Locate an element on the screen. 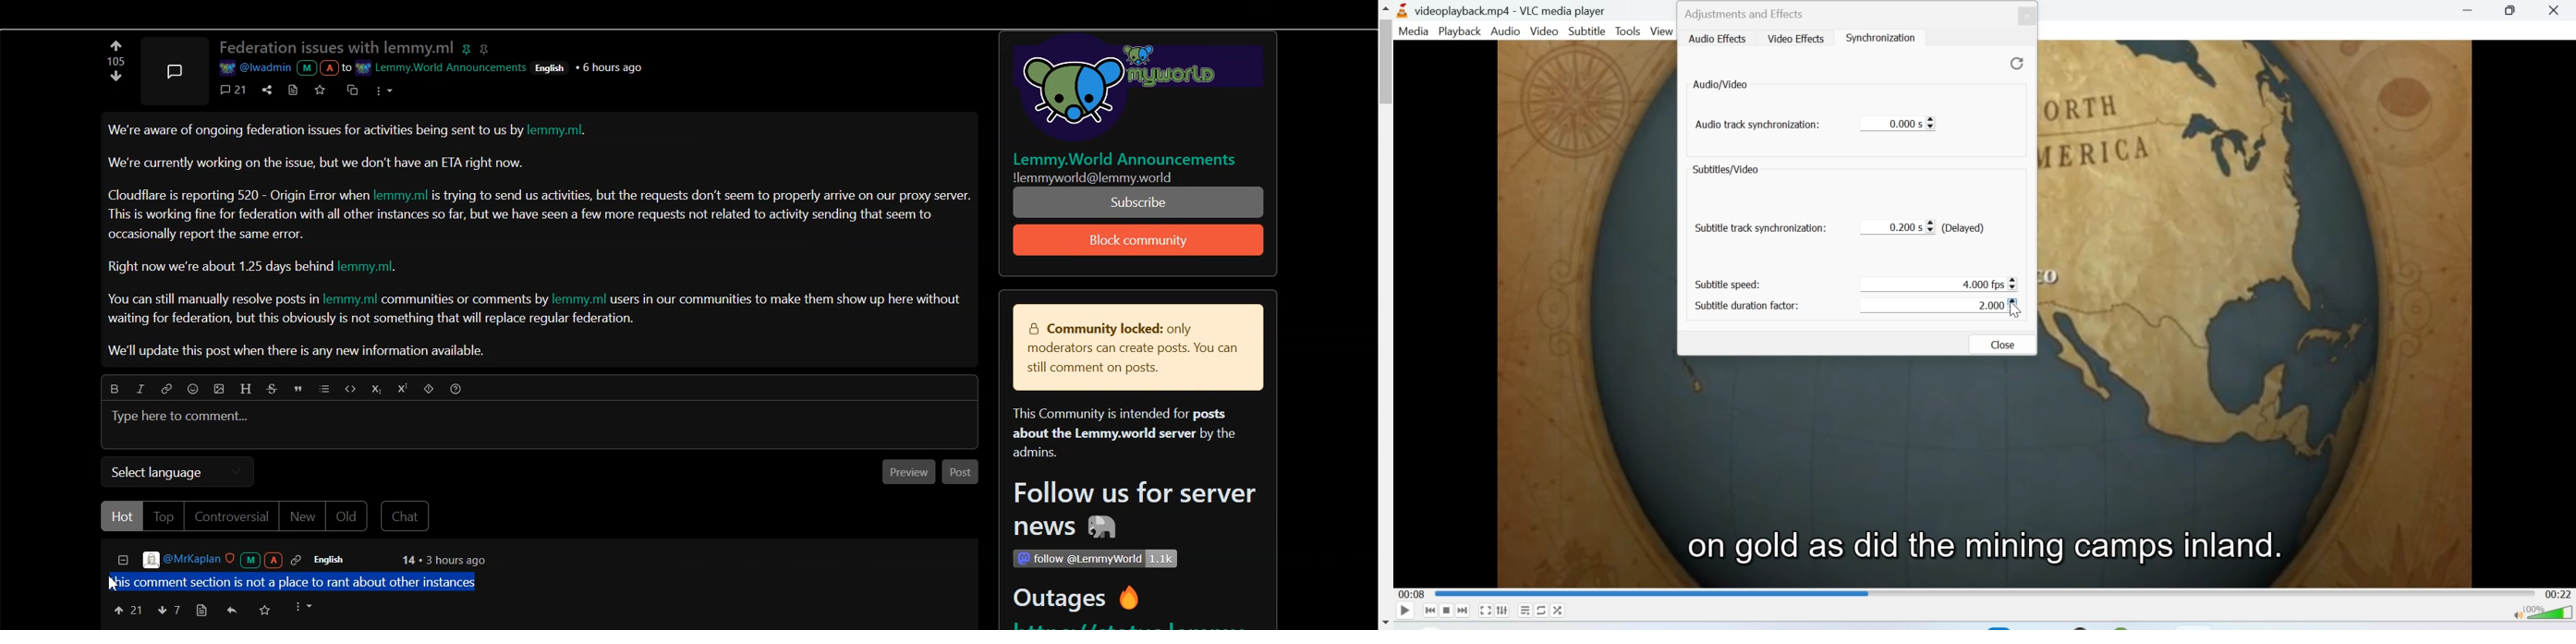 Image resolution: width=2576 pixels, height=644 pixels. 00:22 is located at coordinates (2560, 595).